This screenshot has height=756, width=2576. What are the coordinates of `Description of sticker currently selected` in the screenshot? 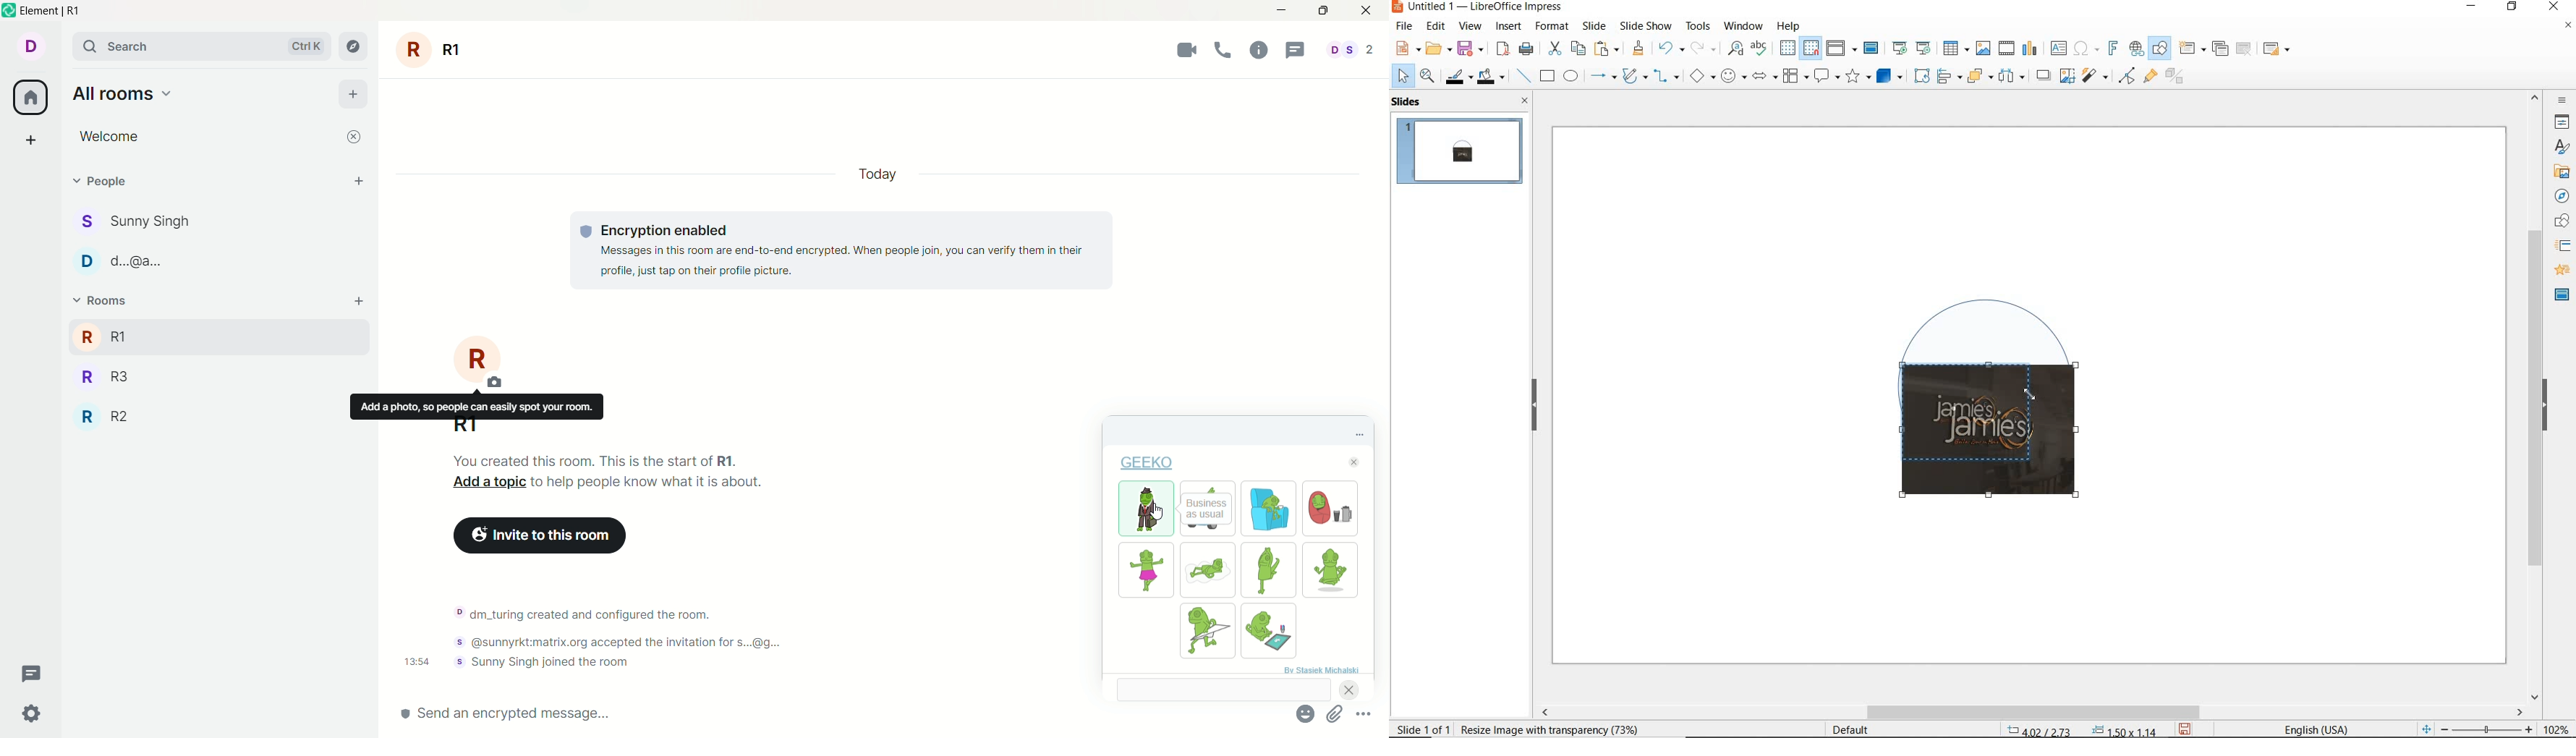 It's located at (1206, 509).